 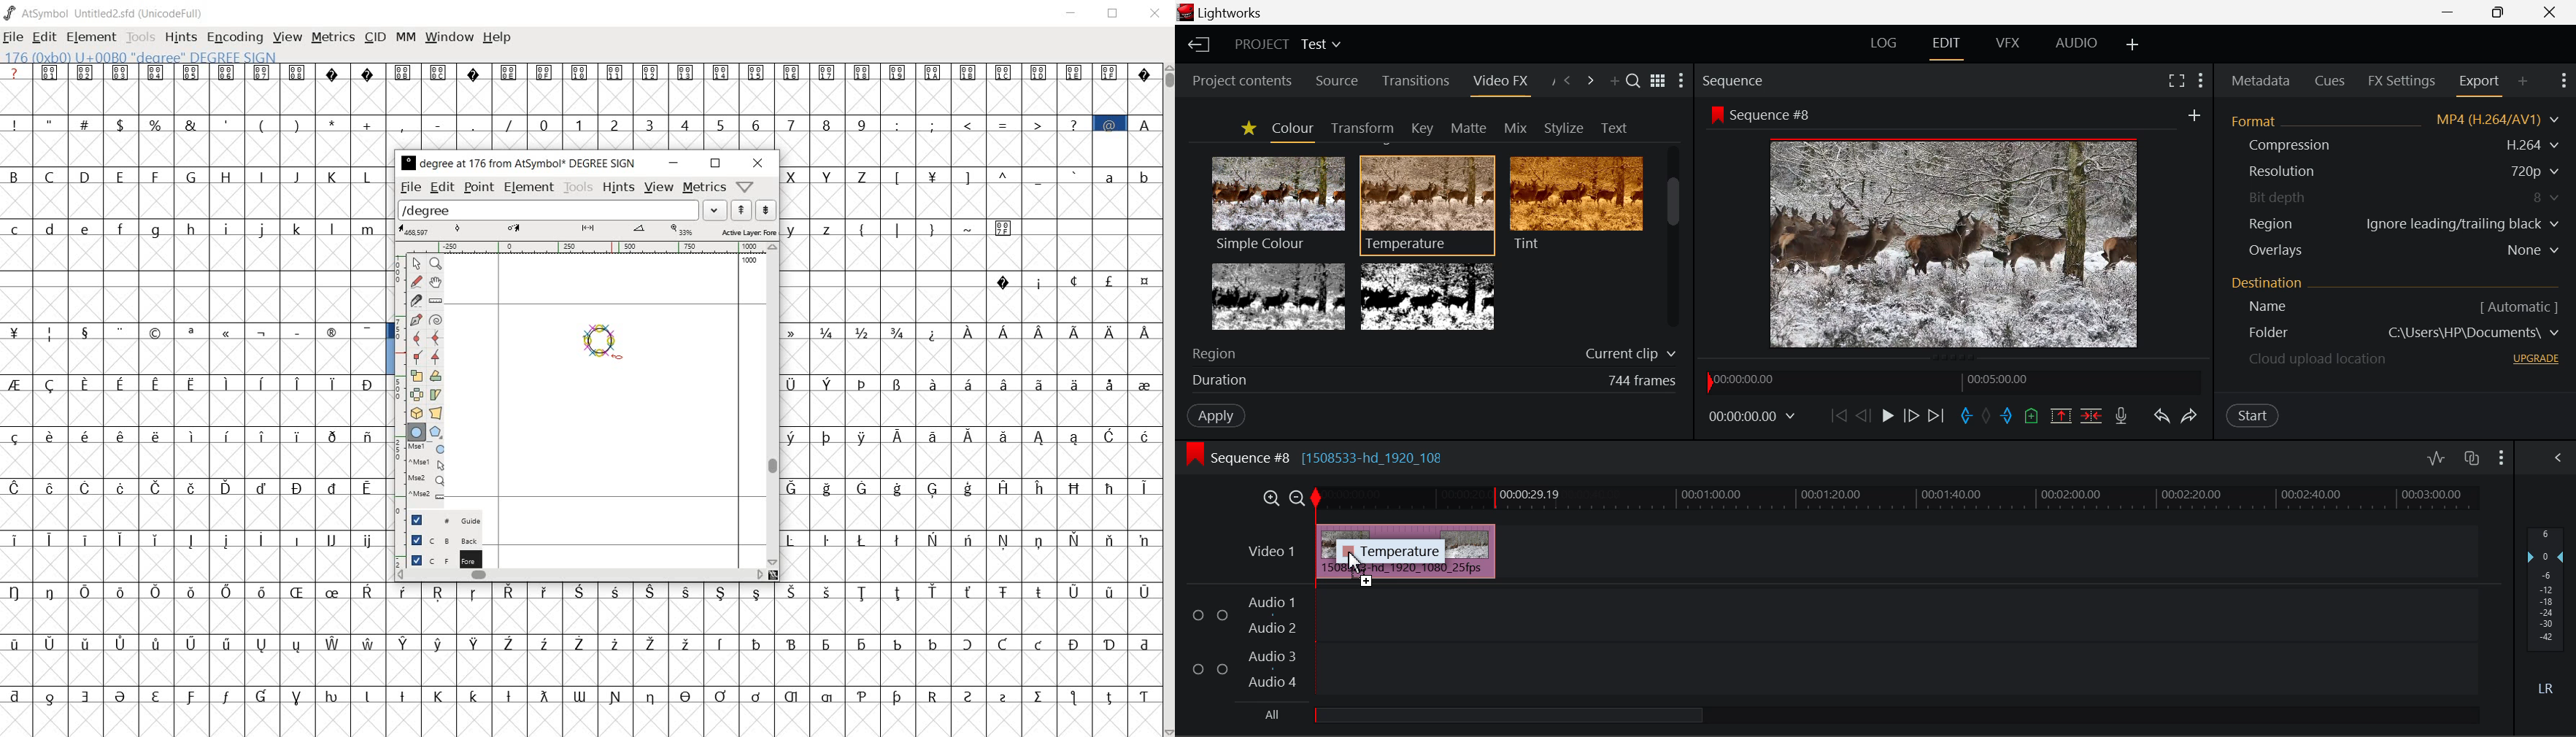 What do you see at coordinates (1223, 614) in the screenshot?
I see `Checkbox` at bounding box center [1223, 614].